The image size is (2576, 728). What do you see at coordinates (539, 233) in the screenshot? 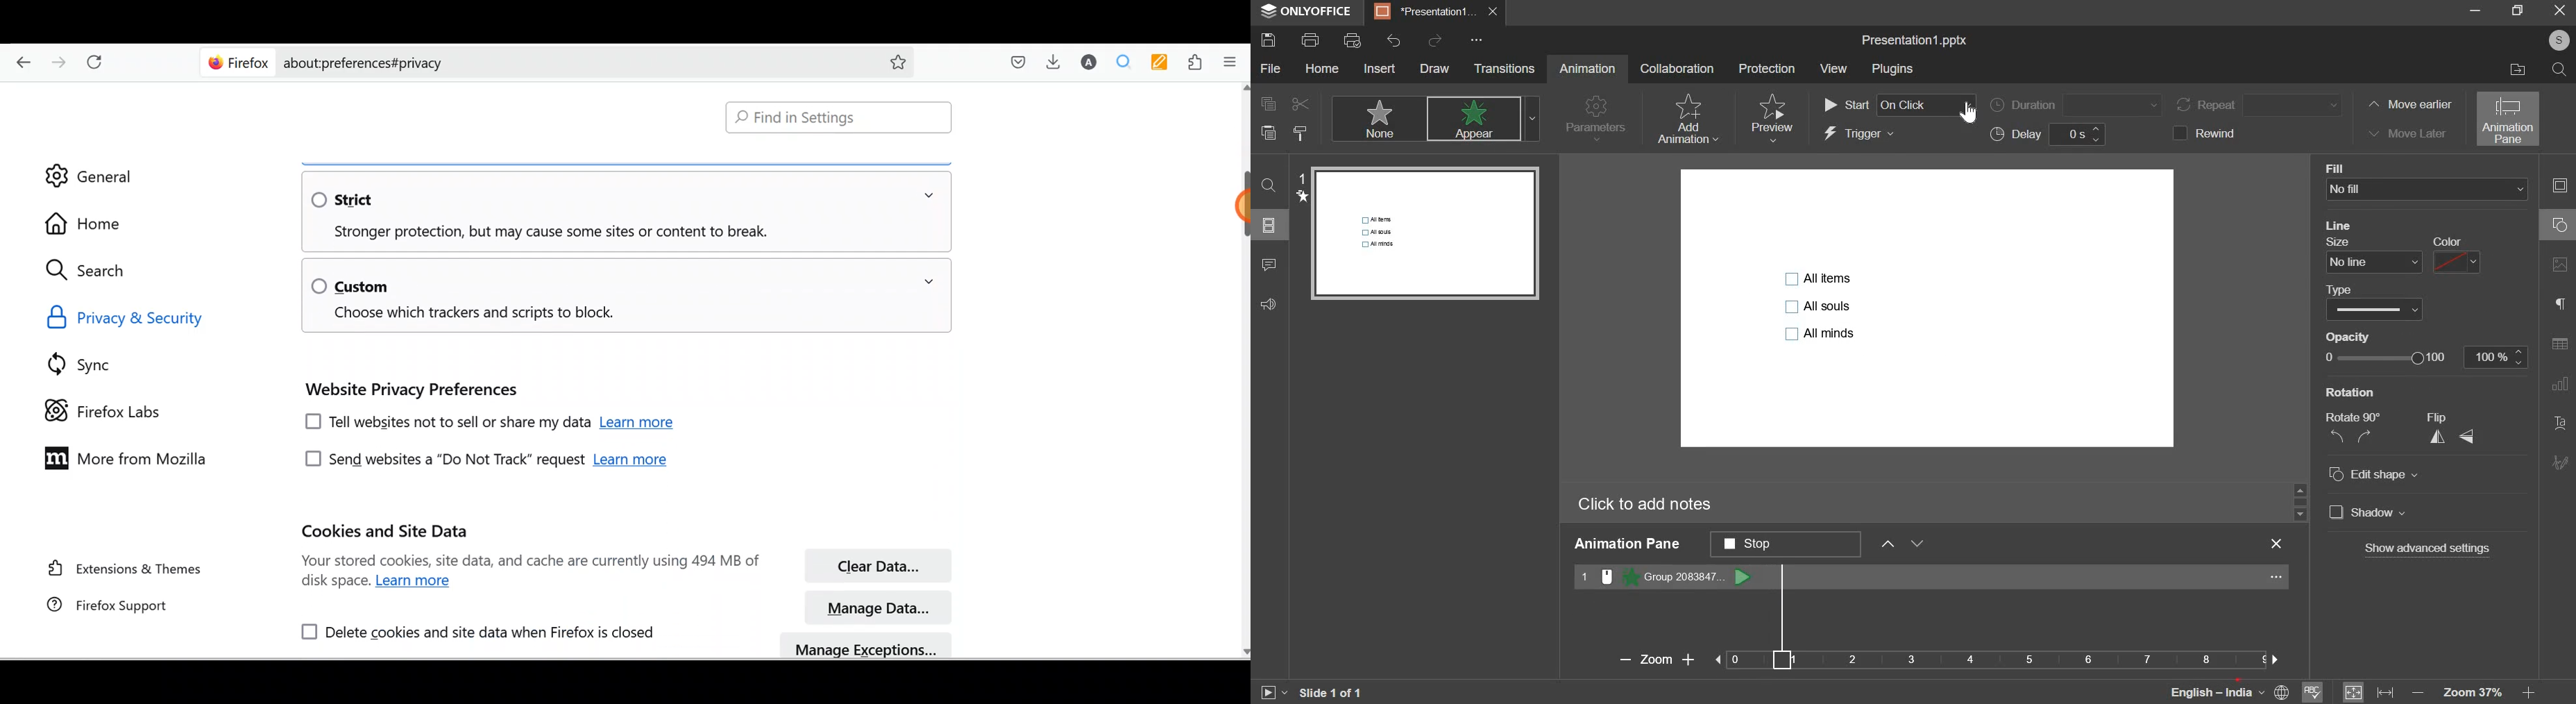
I see `Stronger protection, but may cause some sites or content to break.` at bounding box center [539, 233].